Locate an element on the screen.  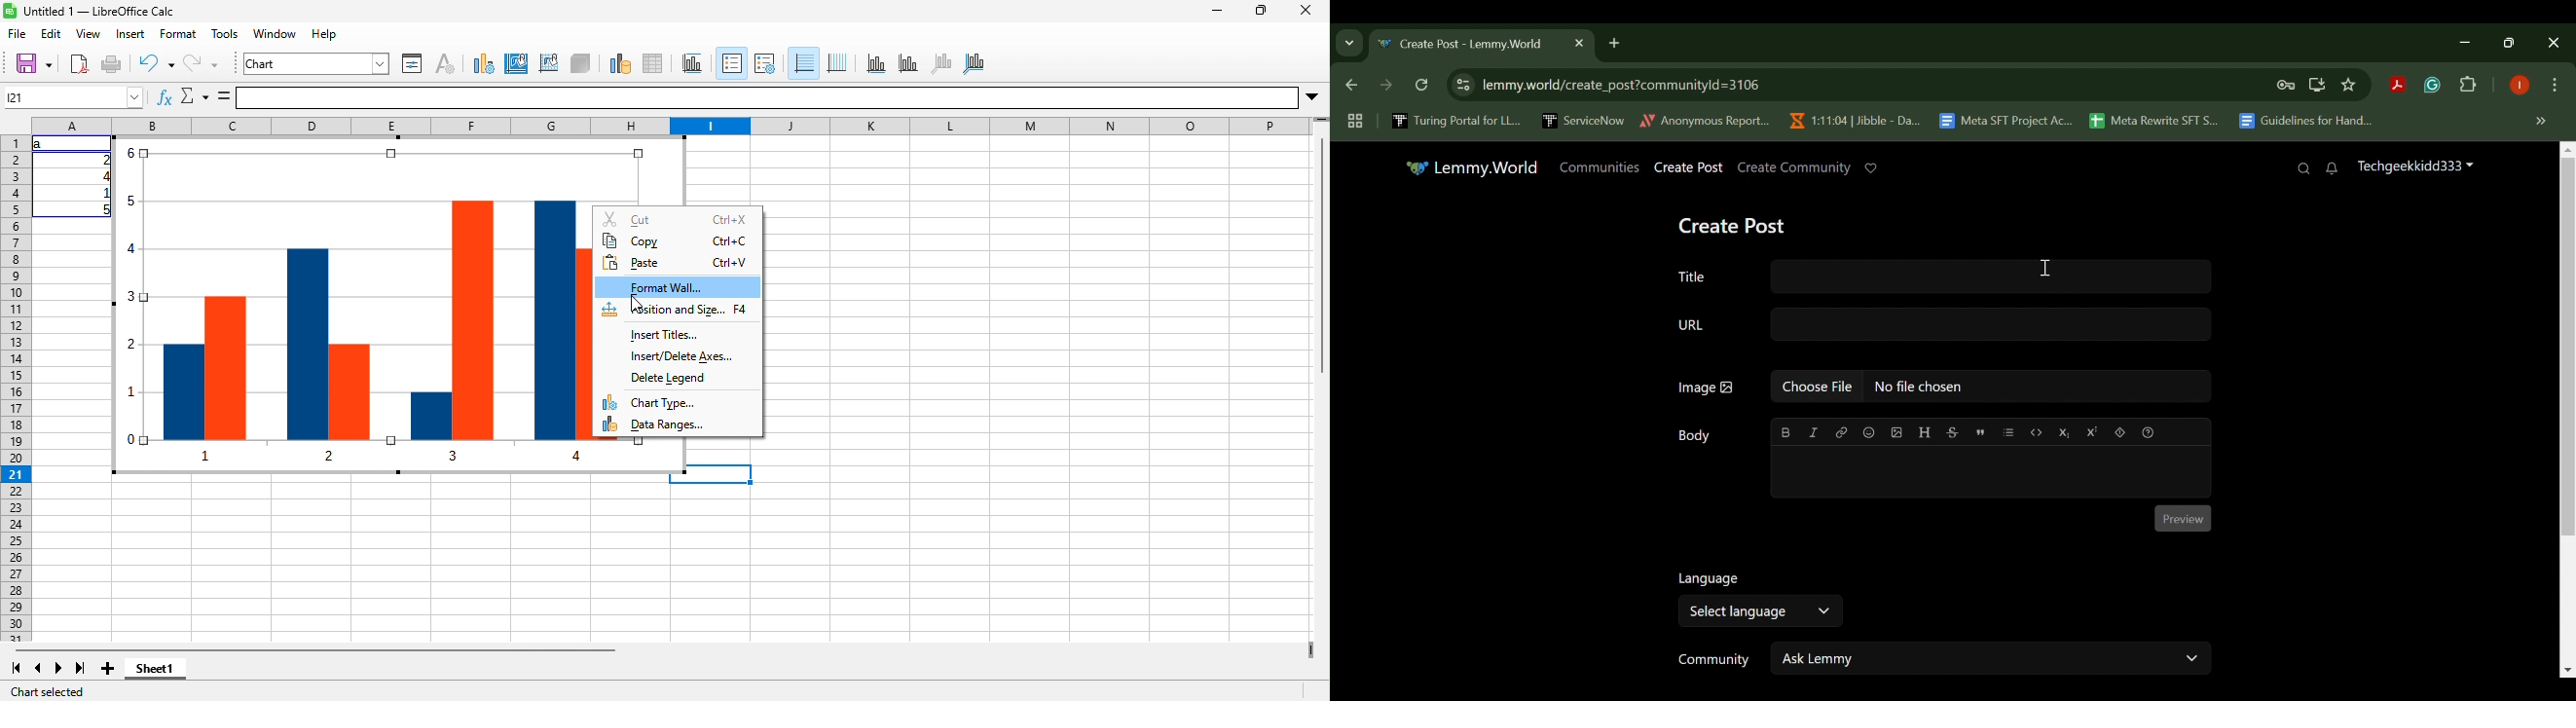
maximize is located at coordinates (1262, 11).